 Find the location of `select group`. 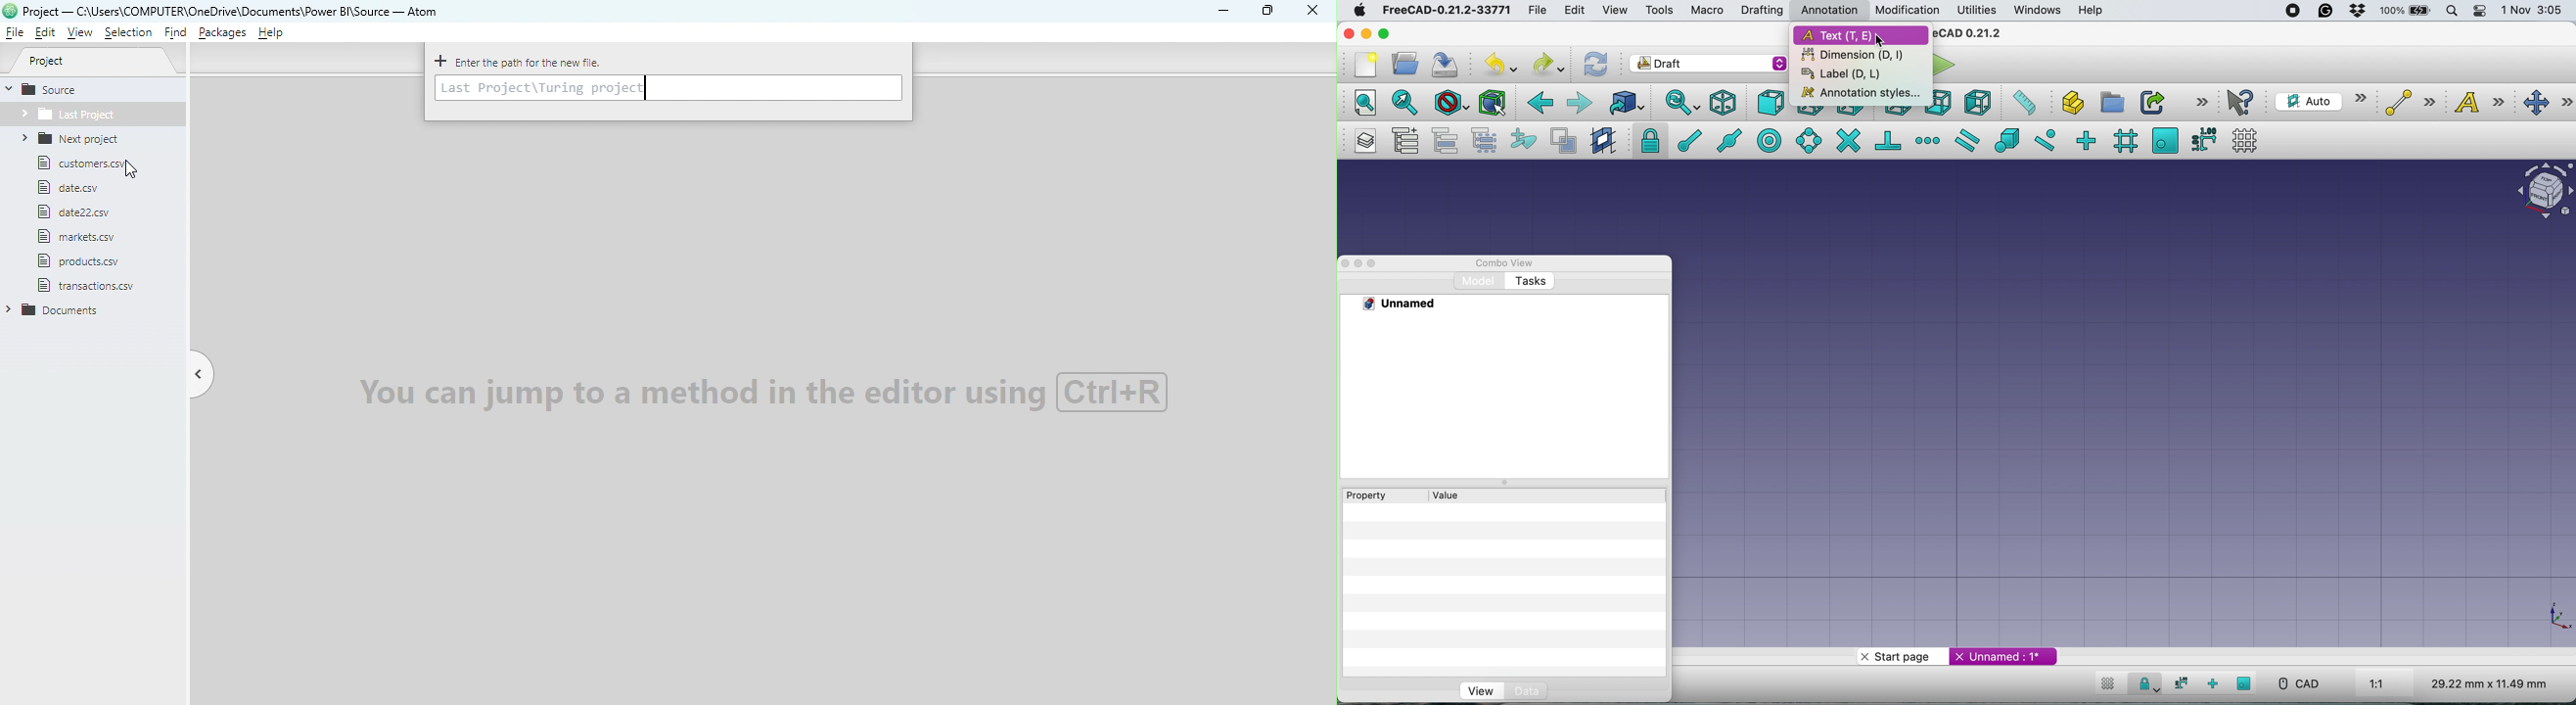

select group is located at coordinates (1484, 138).